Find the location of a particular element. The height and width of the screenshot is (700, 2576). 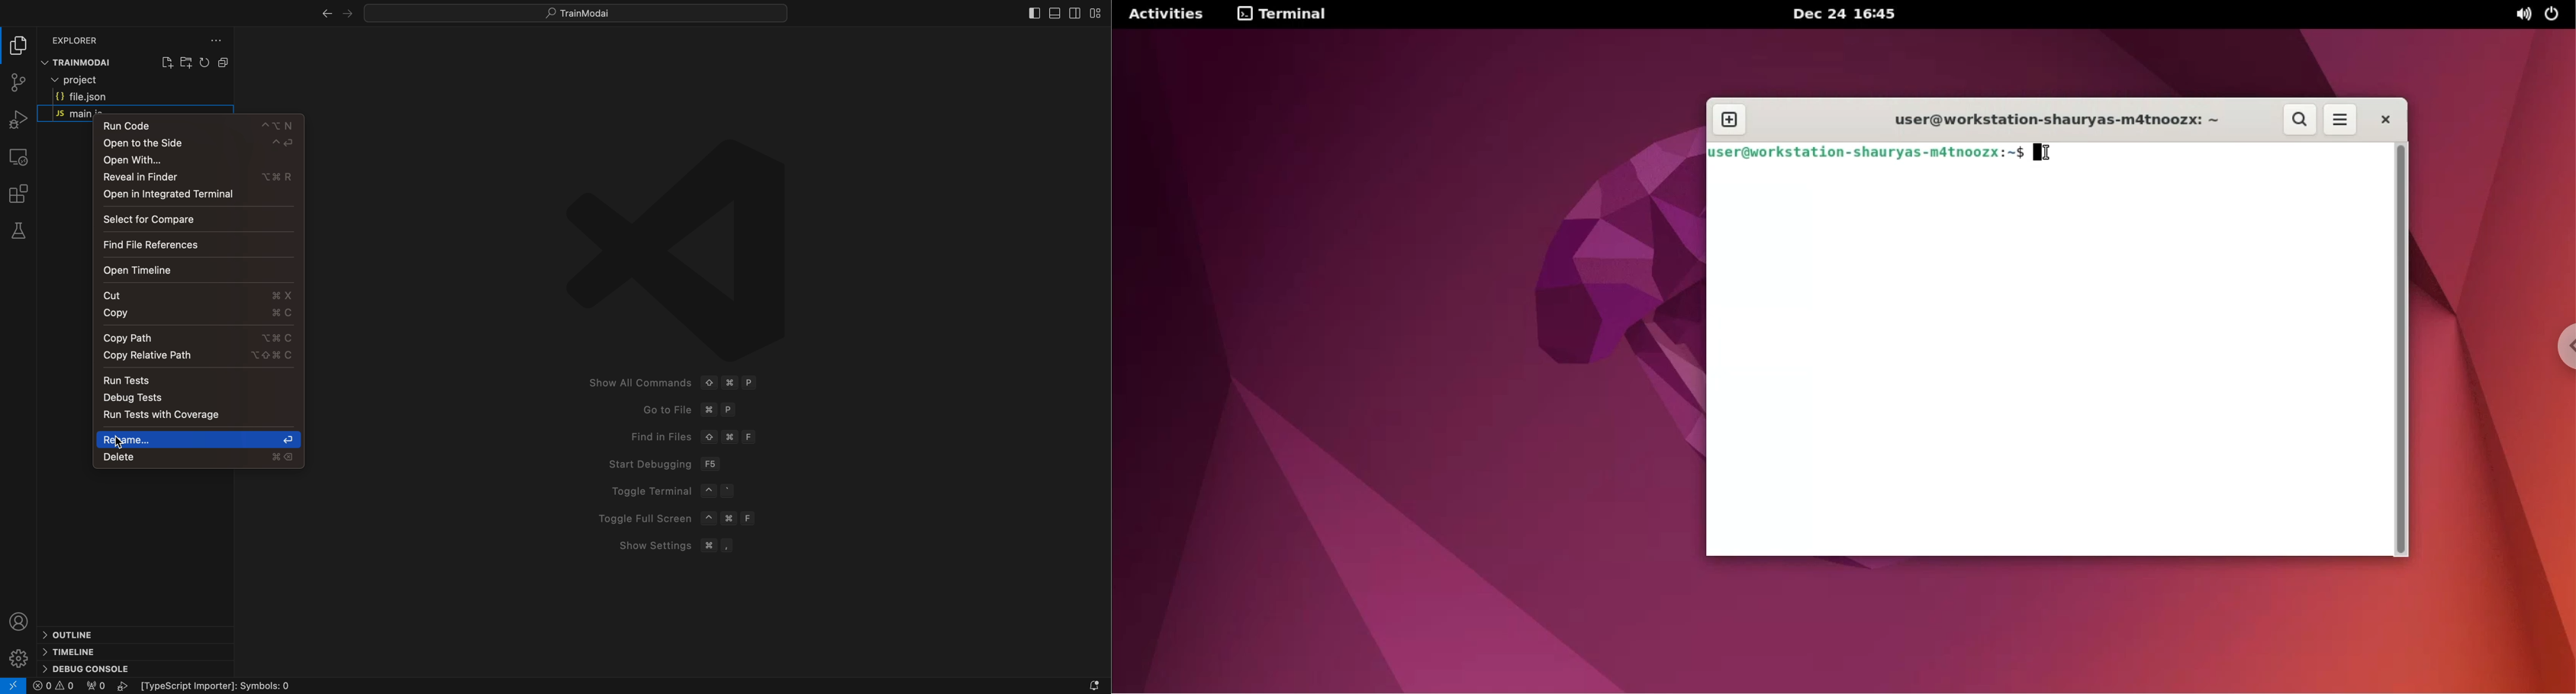

debugger is located at coordinates (17, 118).